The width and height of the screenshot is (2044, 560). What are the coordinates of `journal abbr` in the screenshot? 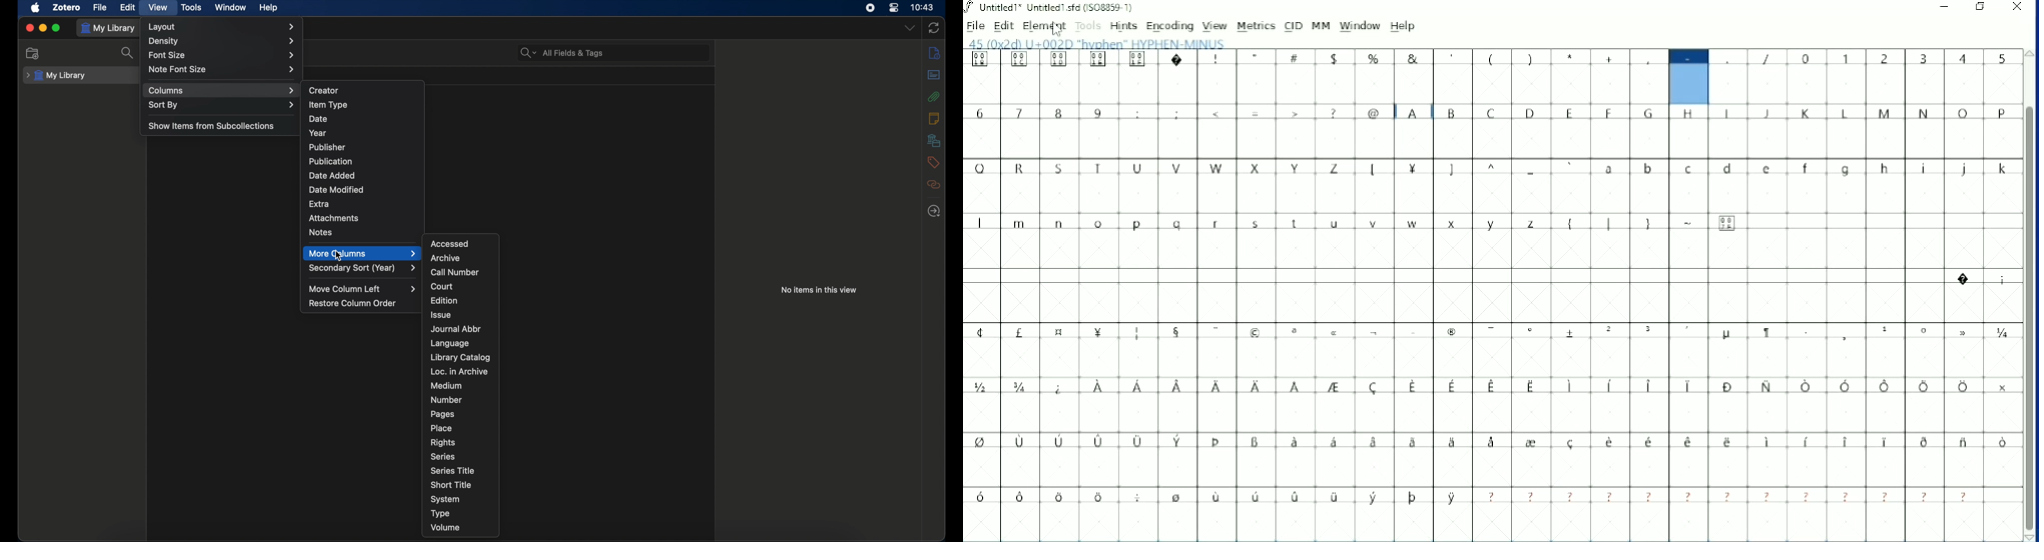 It's located at (458, 329).